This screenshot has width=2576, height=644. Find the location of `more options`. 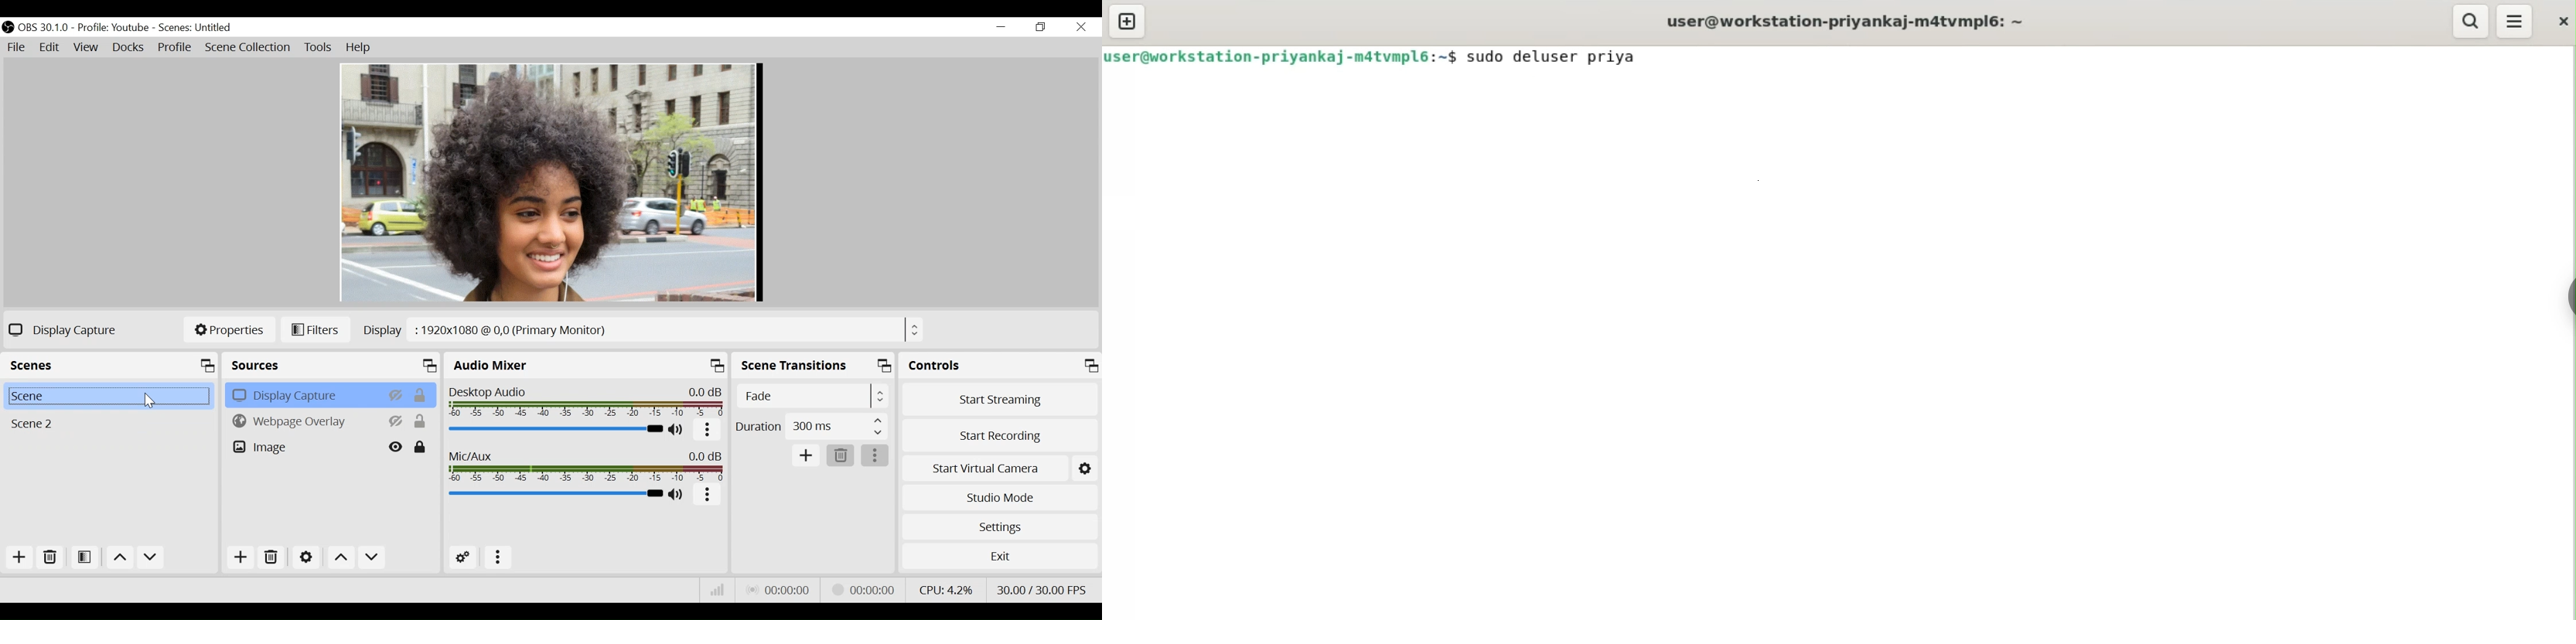

more options is located at coordinates (496, 556).